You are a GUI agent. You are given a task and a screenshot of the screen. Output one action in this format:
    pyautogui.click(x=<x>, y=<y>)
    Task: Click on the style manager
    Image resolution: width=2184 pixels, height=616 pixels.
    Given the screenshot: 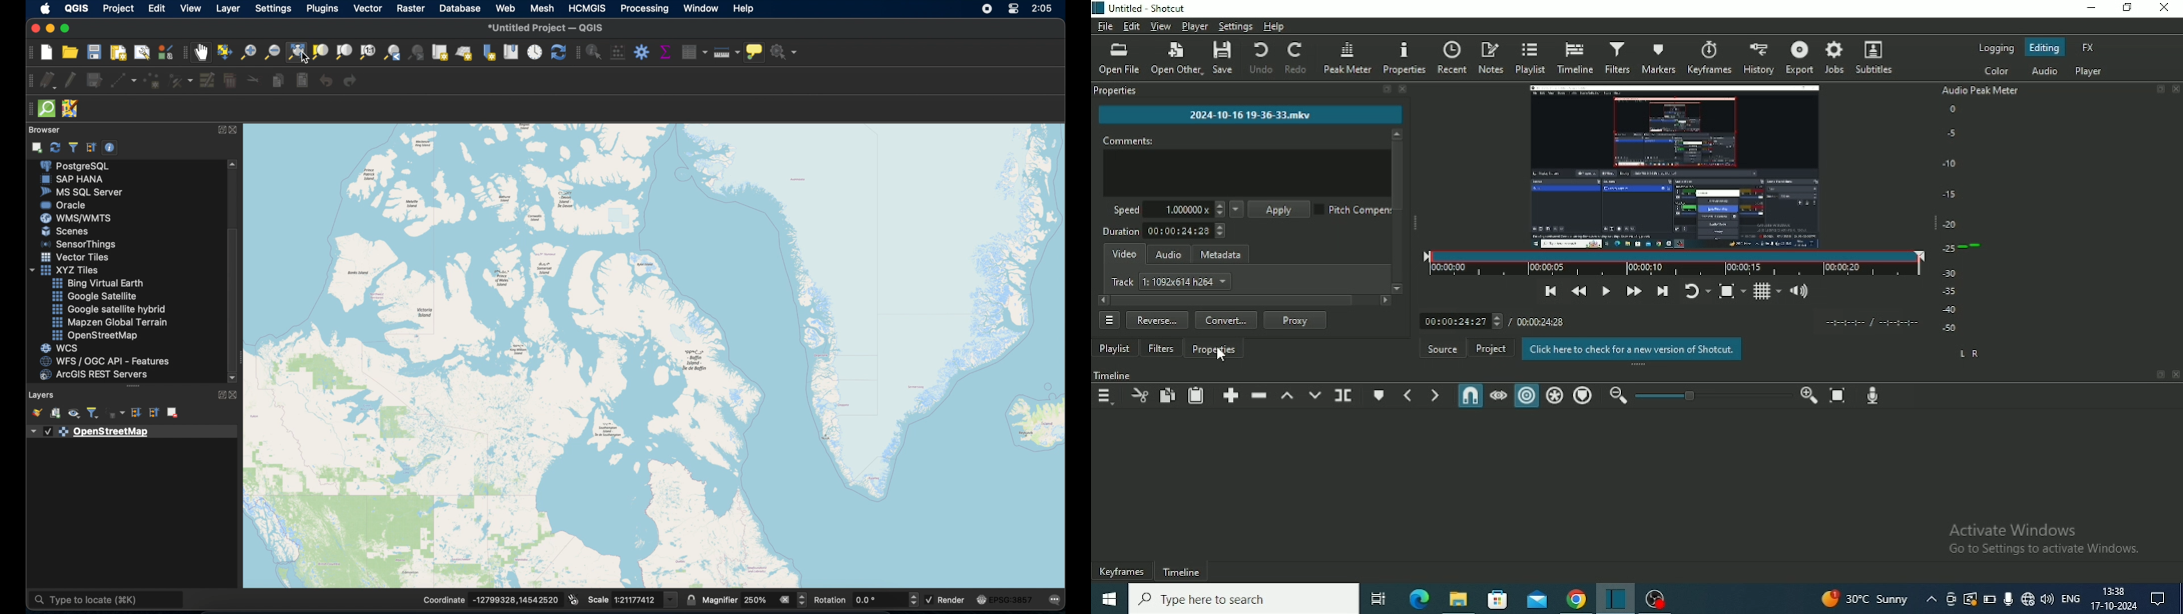 What is the action you would take?
    pyautogui.click(x=165, y=53)
    